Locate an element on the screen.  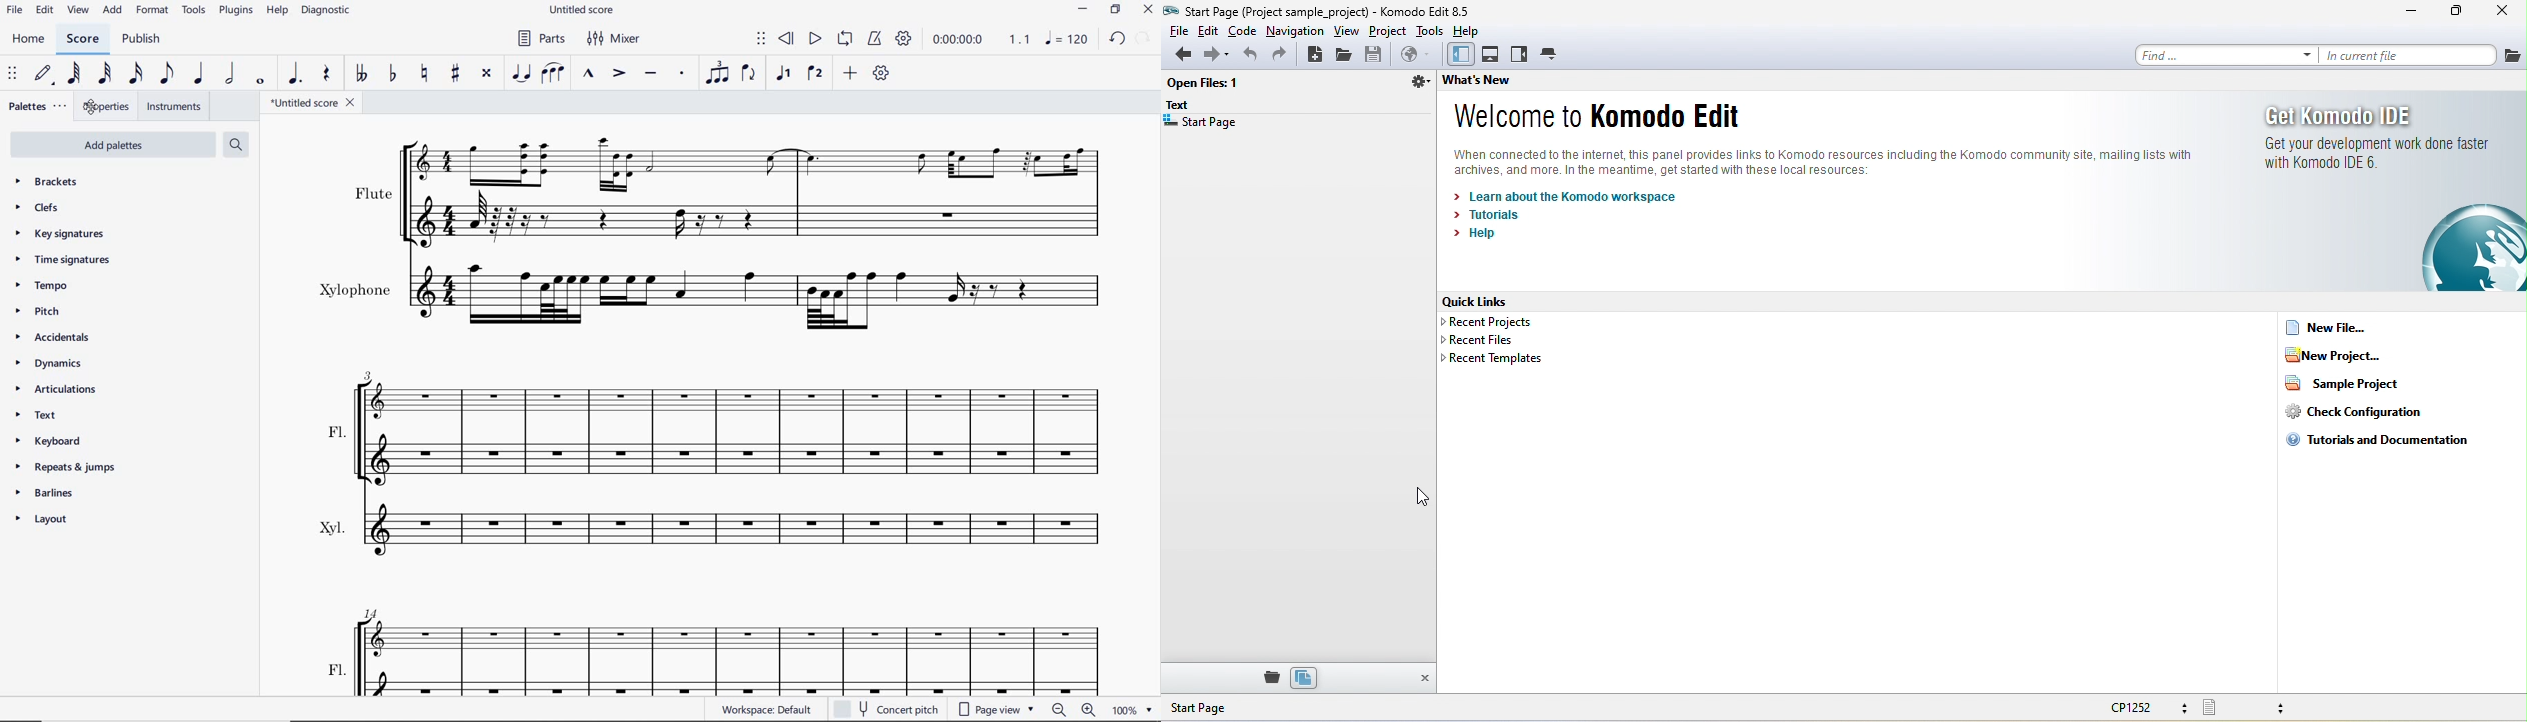
zoom factor is located at coordinates (1133, 710).